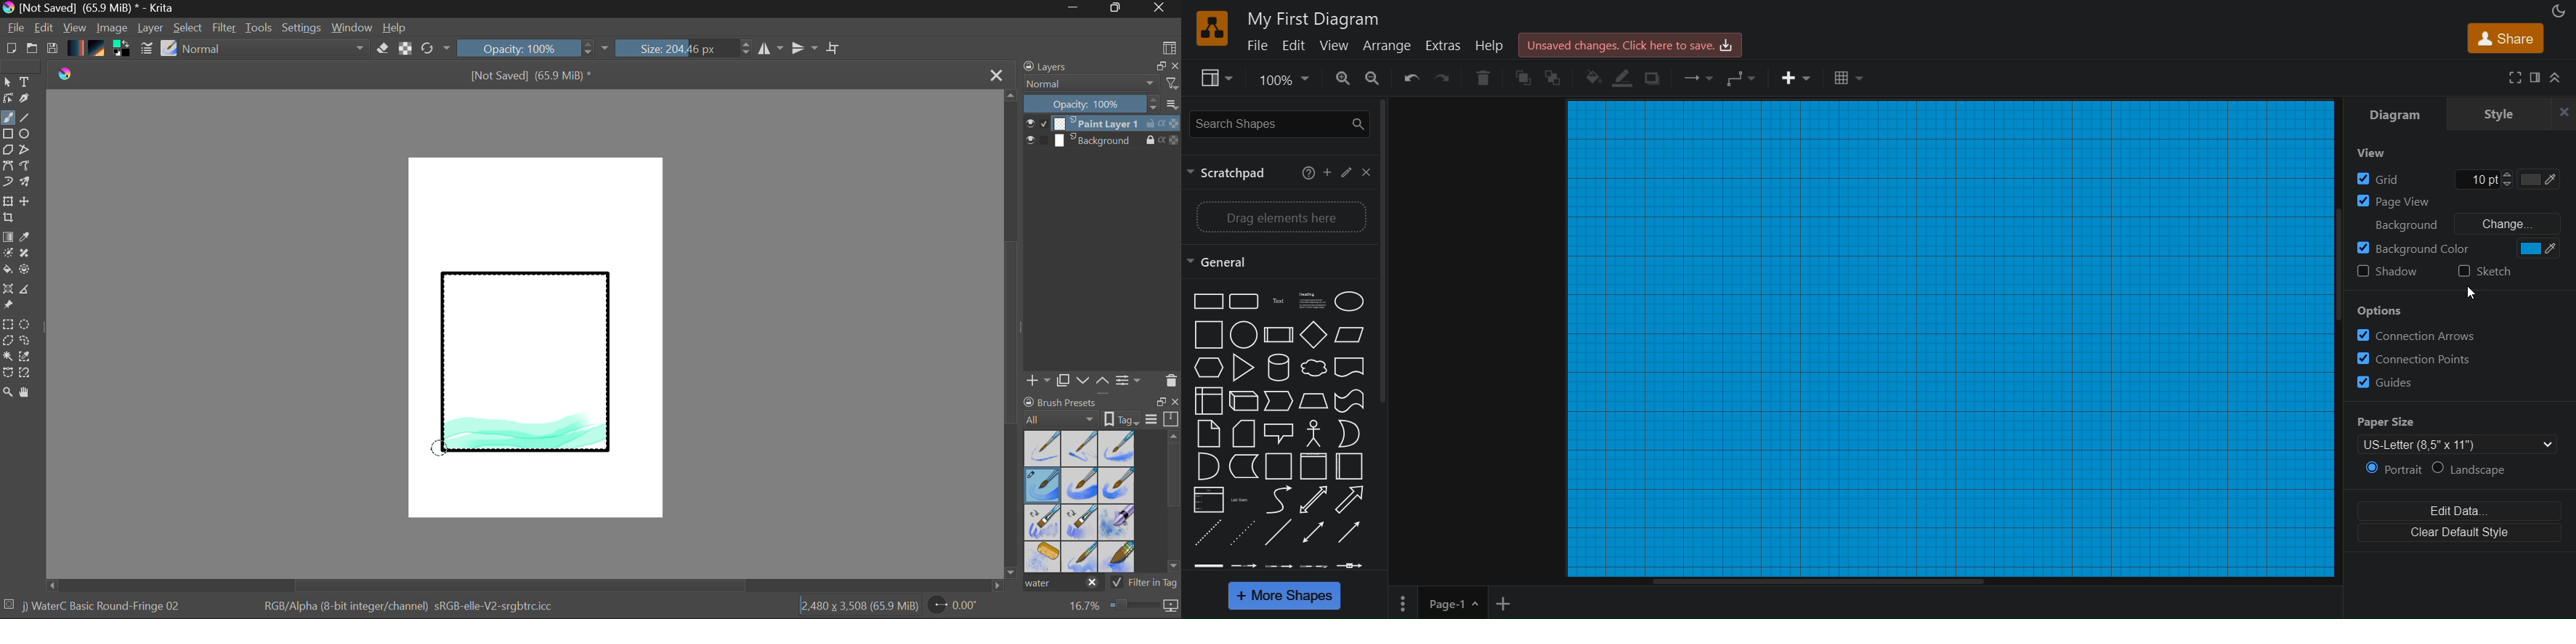 Image resolution: width=2576 pixels, height=644 pixels. What do you see at coordinates (404, 49) in the screenshot?
I see `Lock Alpha` at bounding box center [404, 49].